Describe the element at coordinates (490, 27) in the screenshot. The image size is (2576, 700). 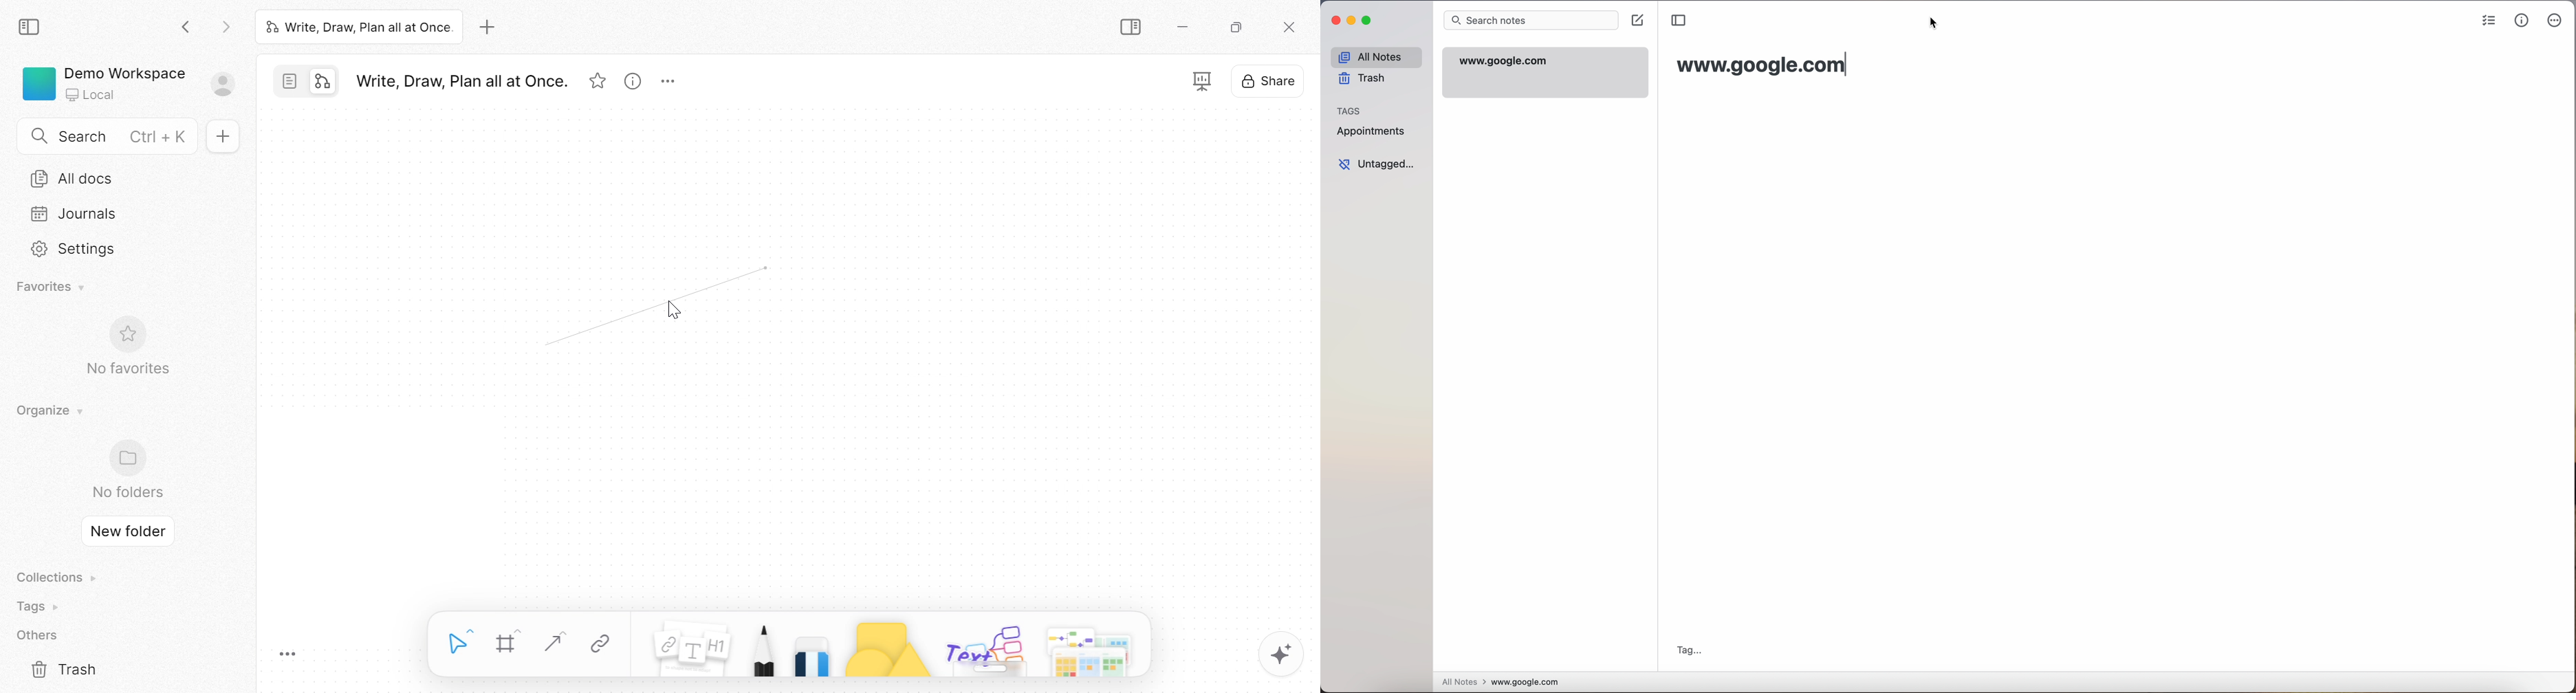
I see `Add new tab` at that location.